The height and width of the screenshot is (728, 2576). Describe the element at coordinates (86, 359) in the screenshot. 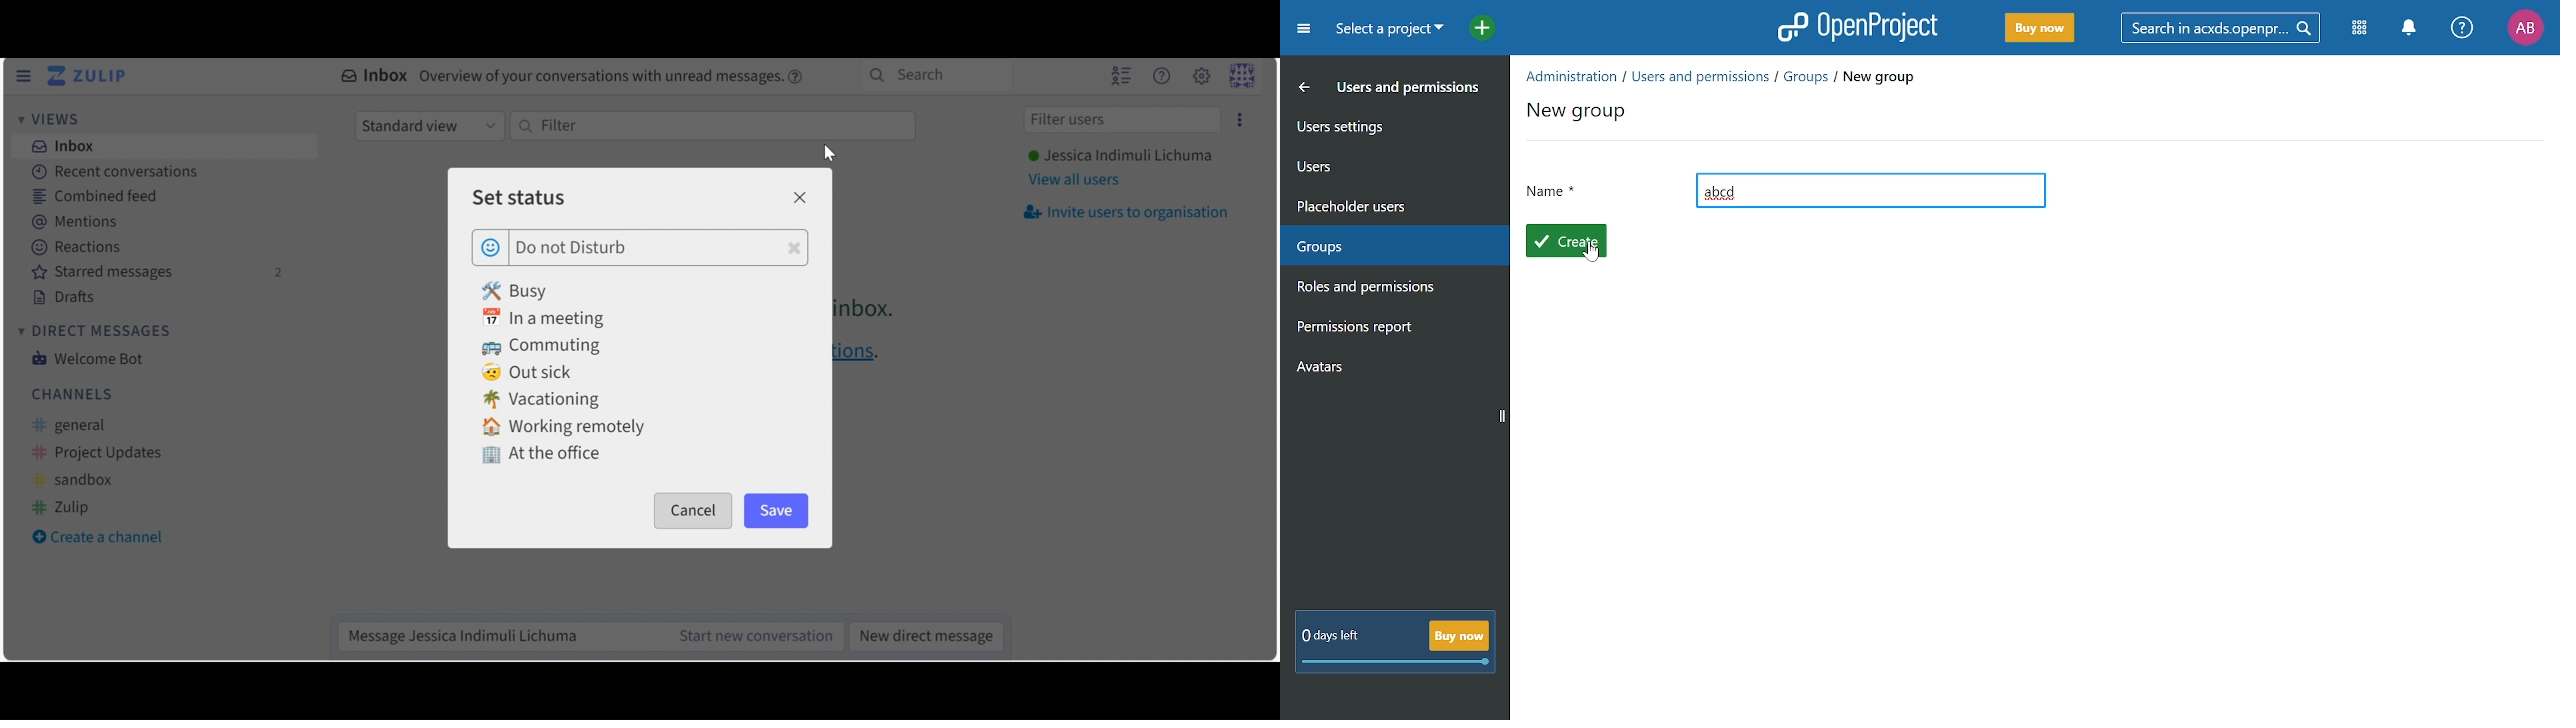

I see `Welcome Bot` at that location.